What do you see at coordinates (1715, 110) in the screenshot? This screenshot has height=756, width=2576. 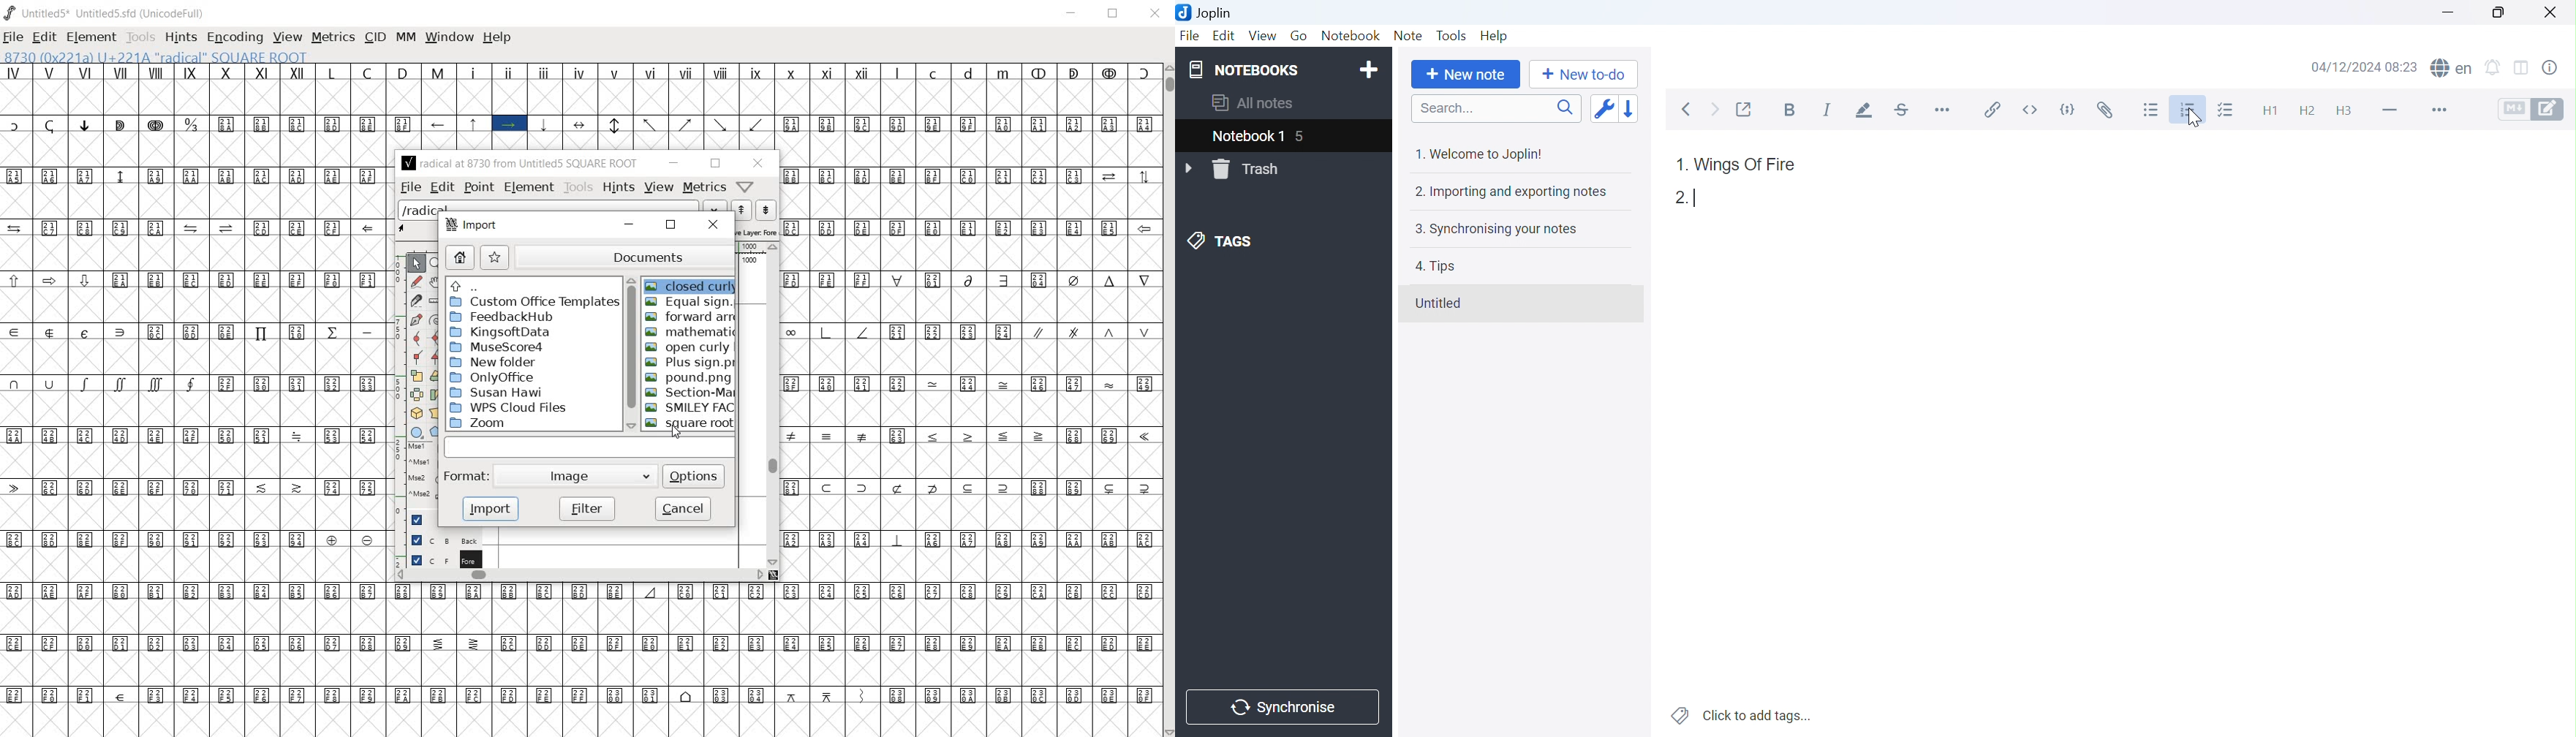 I see `Forward` at bounding box center [1715, 110].